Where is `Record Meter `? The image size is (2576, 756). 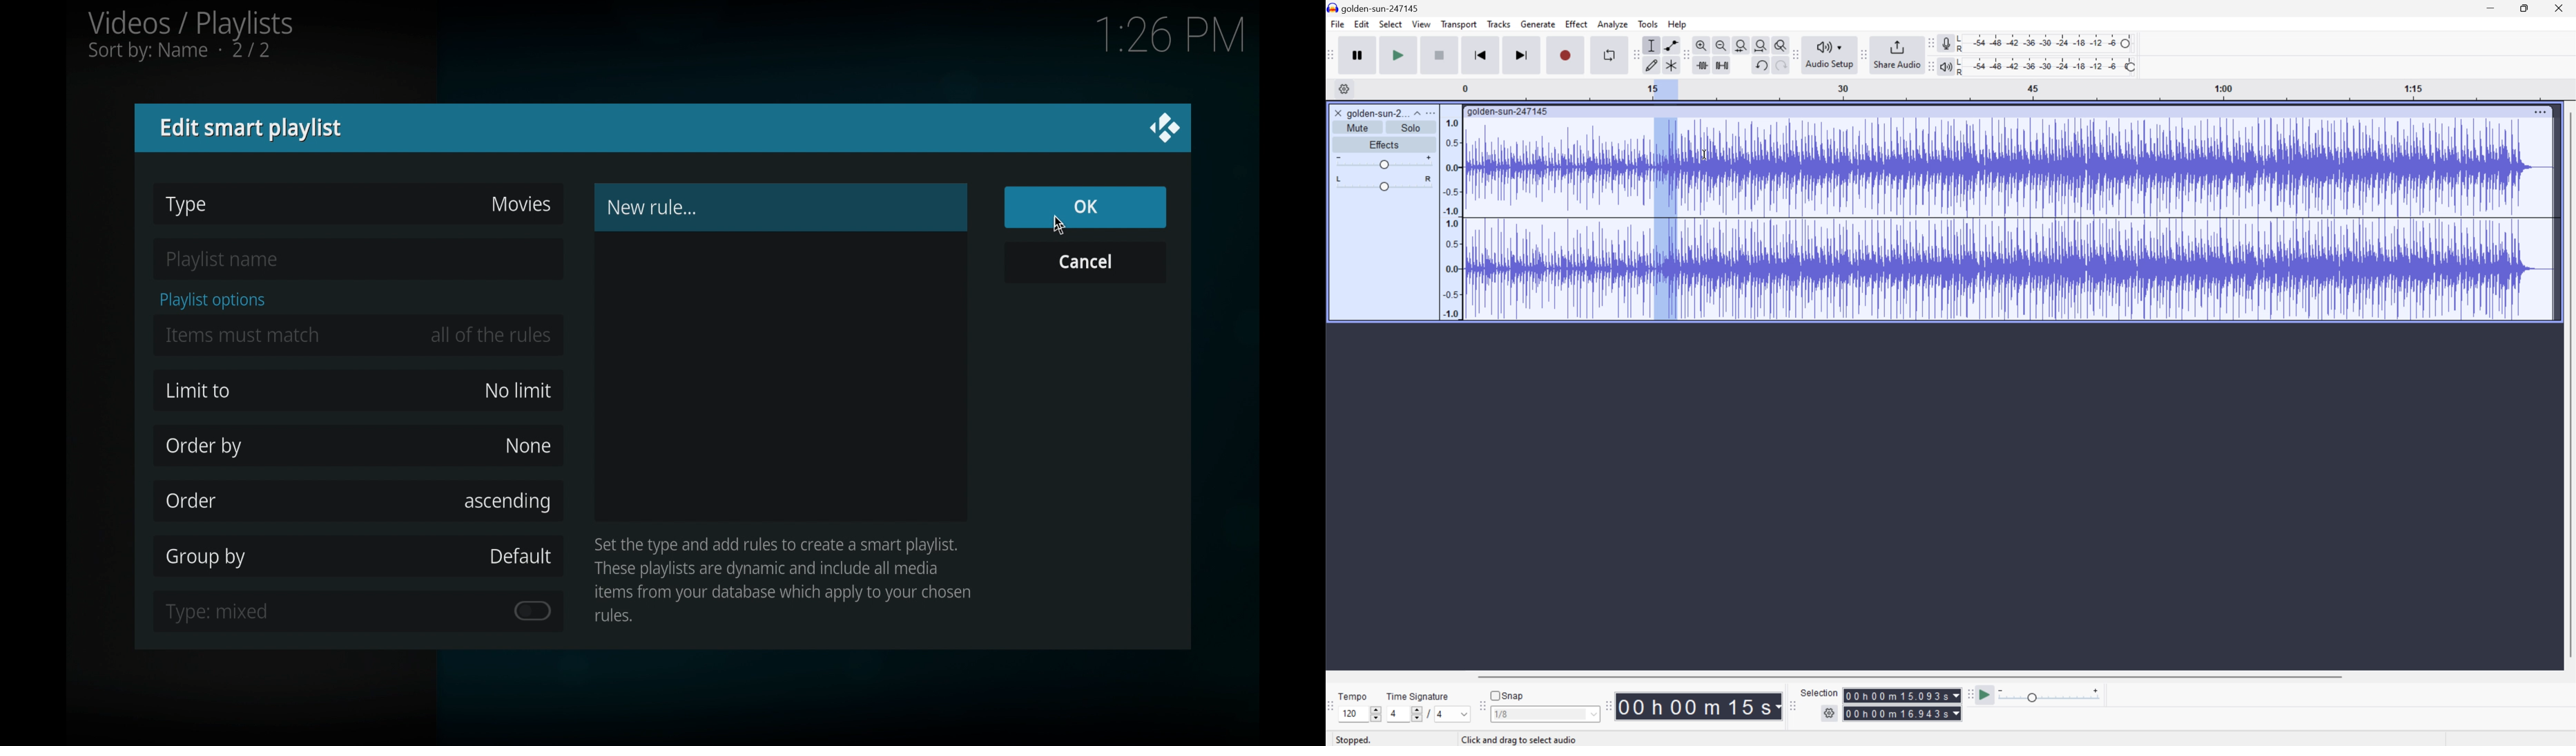 Record Meter  is located at coordinates (1946, 42).